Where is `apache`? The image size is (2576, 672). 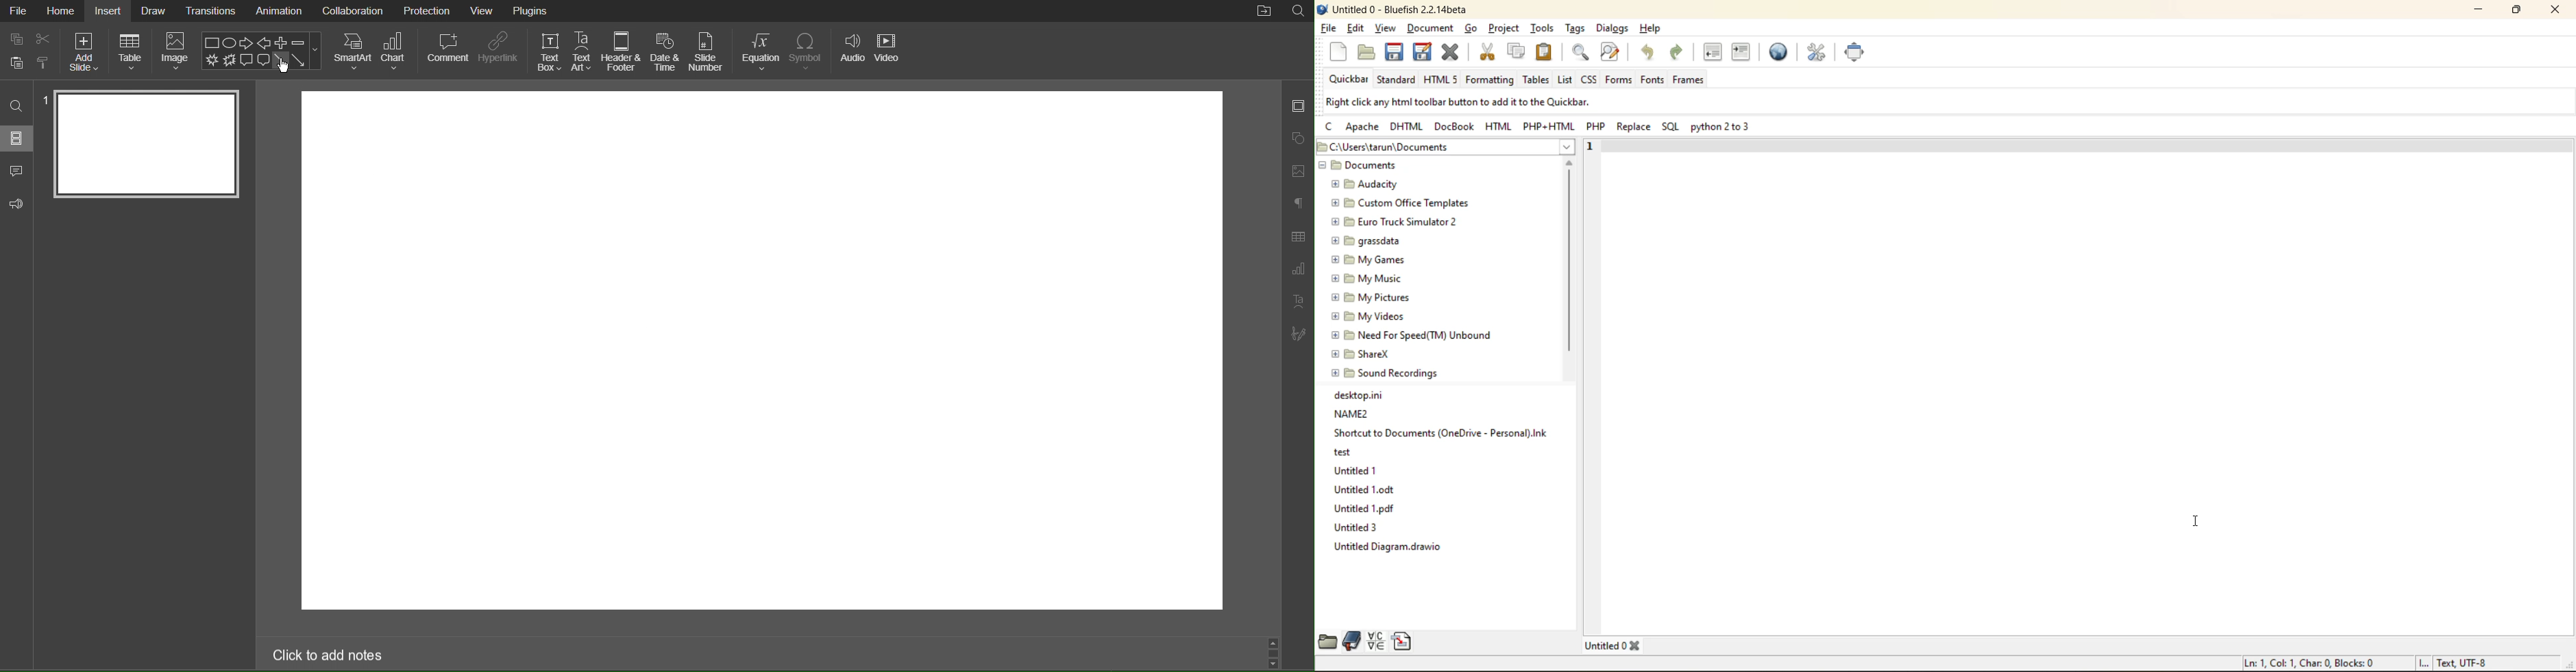 apache is located at coordinates (1362, 129).